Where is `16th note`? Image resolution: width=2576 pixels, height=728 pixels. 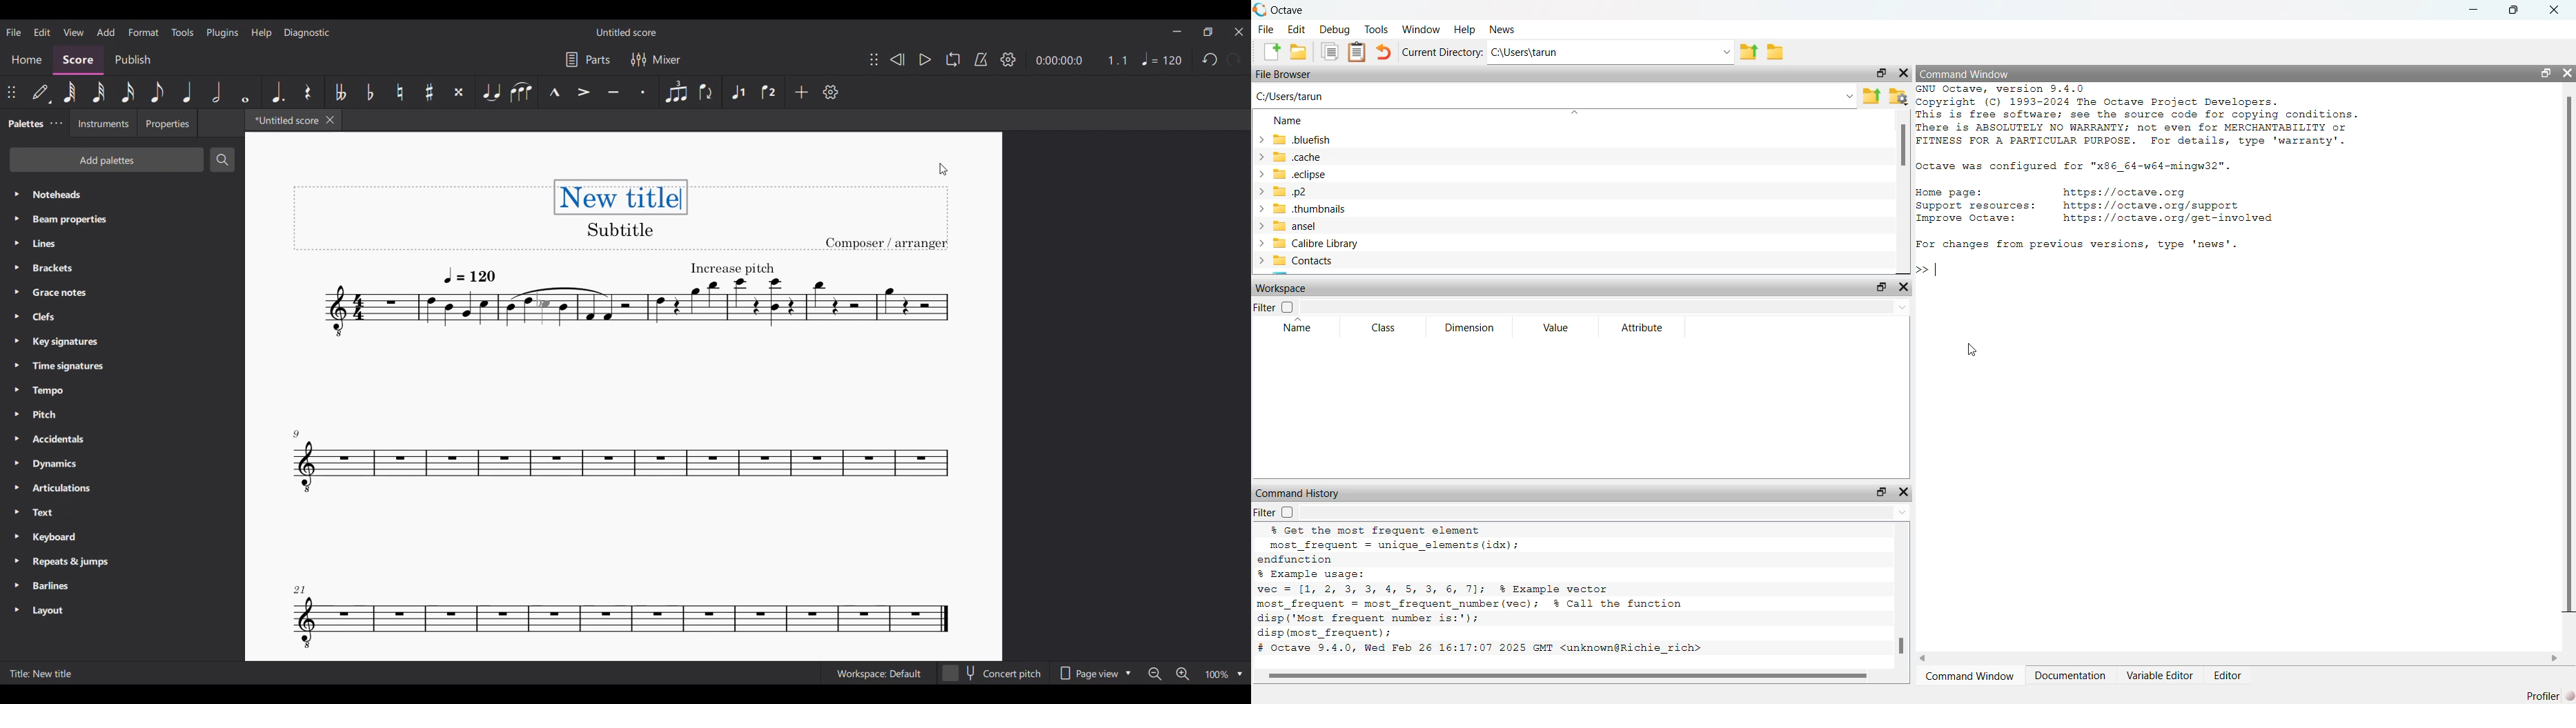
16th note is located at coordinates (128, 92).